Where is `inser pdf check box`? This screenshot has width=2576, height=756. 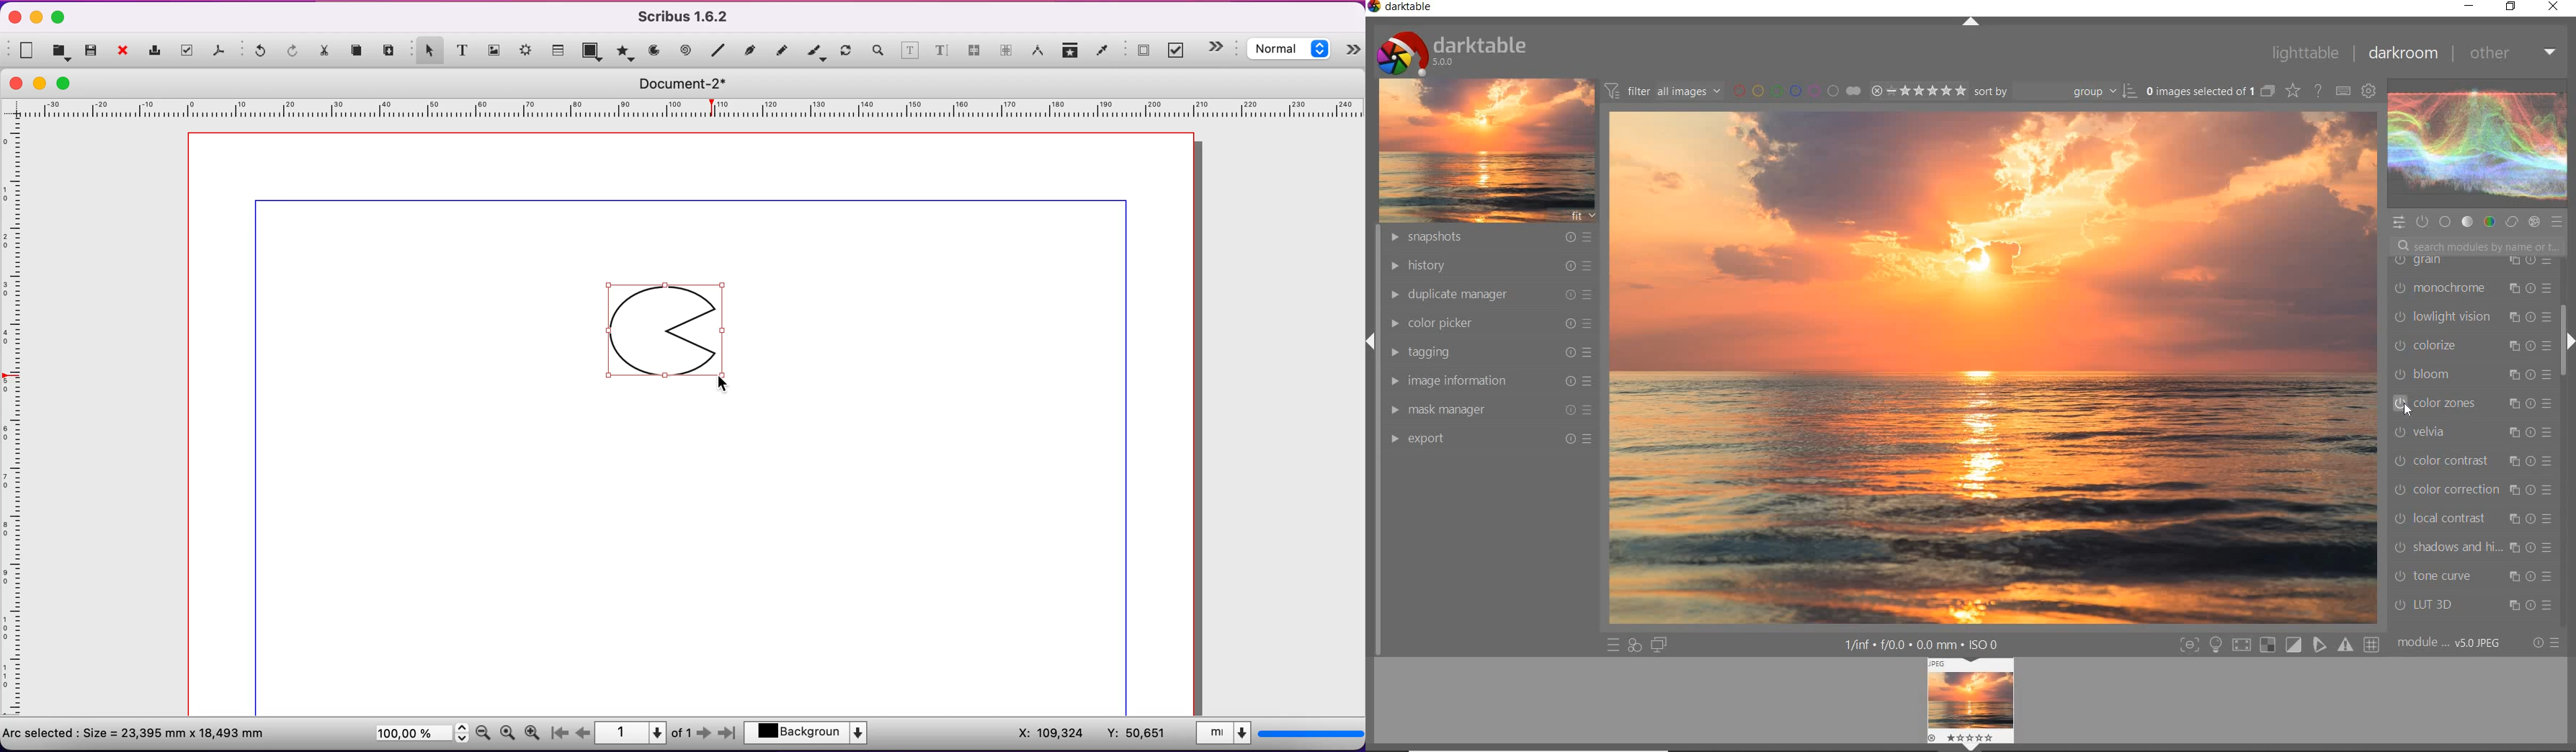
inser pdf check box is located at coordinates (1179, 51).